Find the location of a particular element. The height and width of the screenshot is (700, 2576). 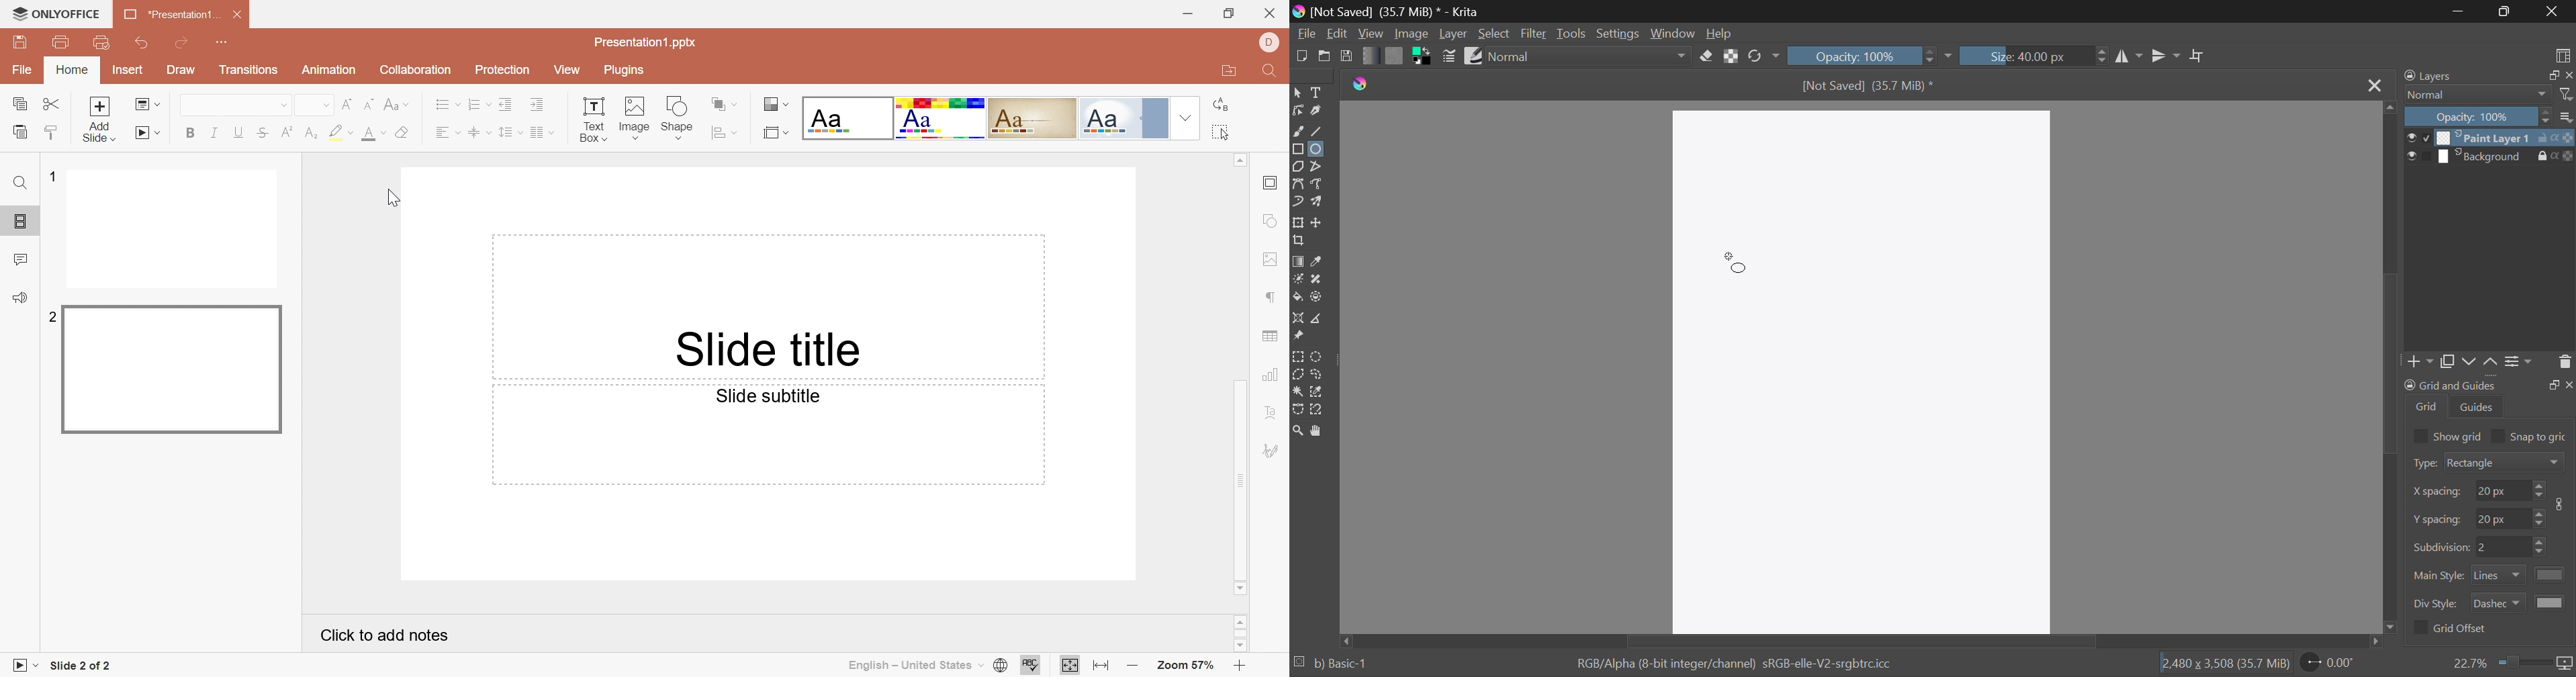

Collaboration is located at coordinates (414, 71).